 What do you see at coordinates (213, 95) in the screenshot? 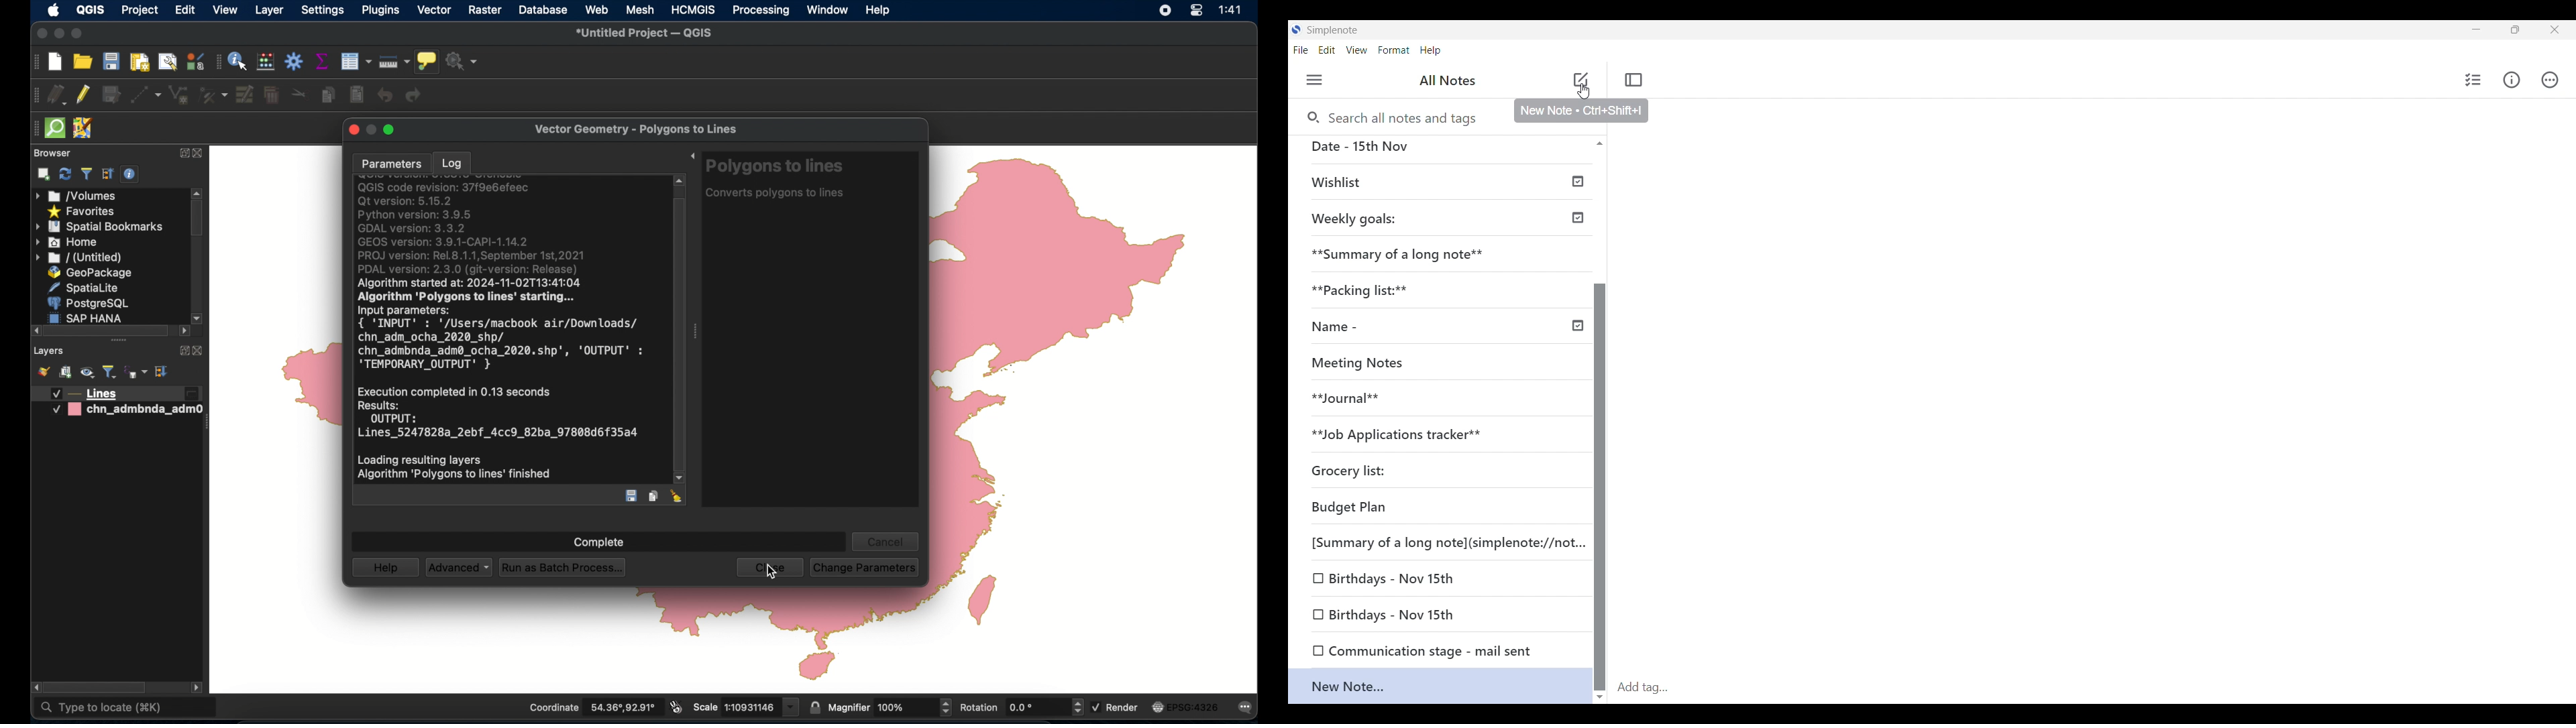
I see `vertex tool` at bounding box center [213, 95].